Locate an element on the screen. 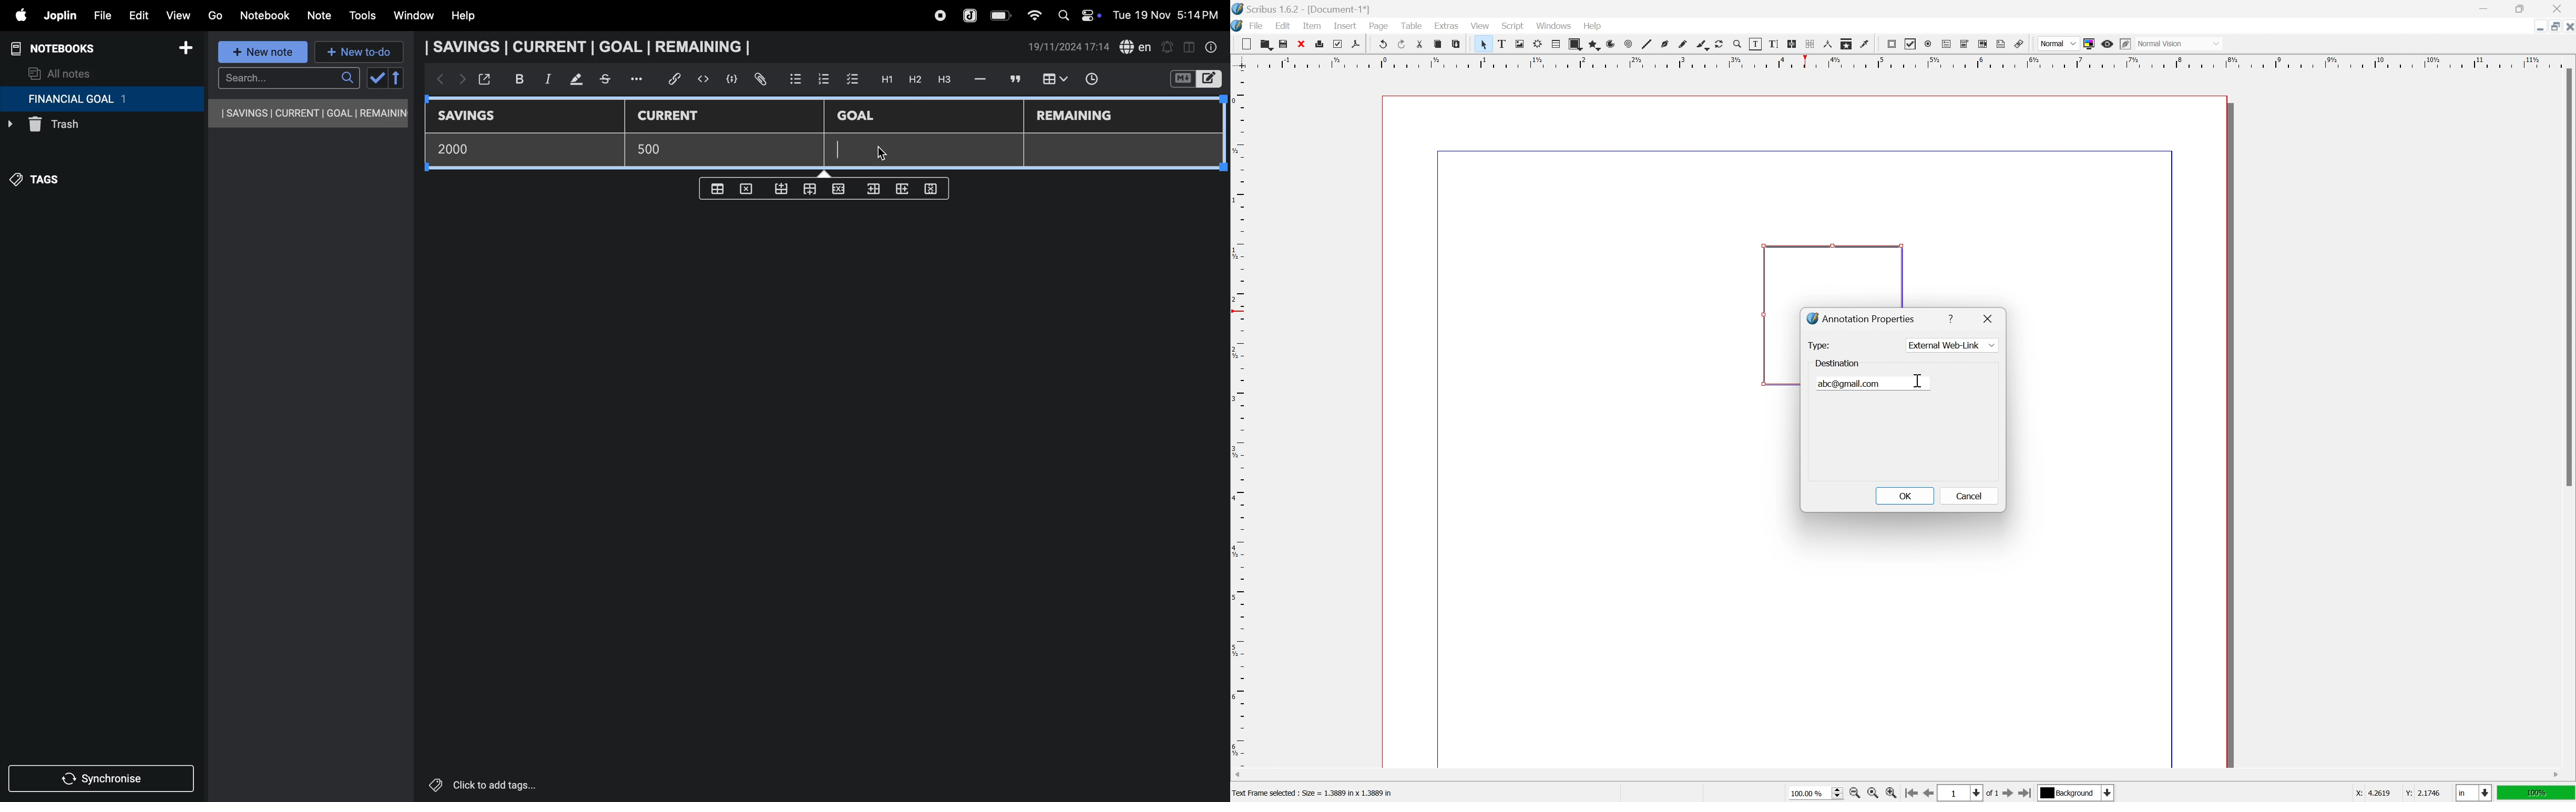  apple menu is located at coordinates (16, 15).